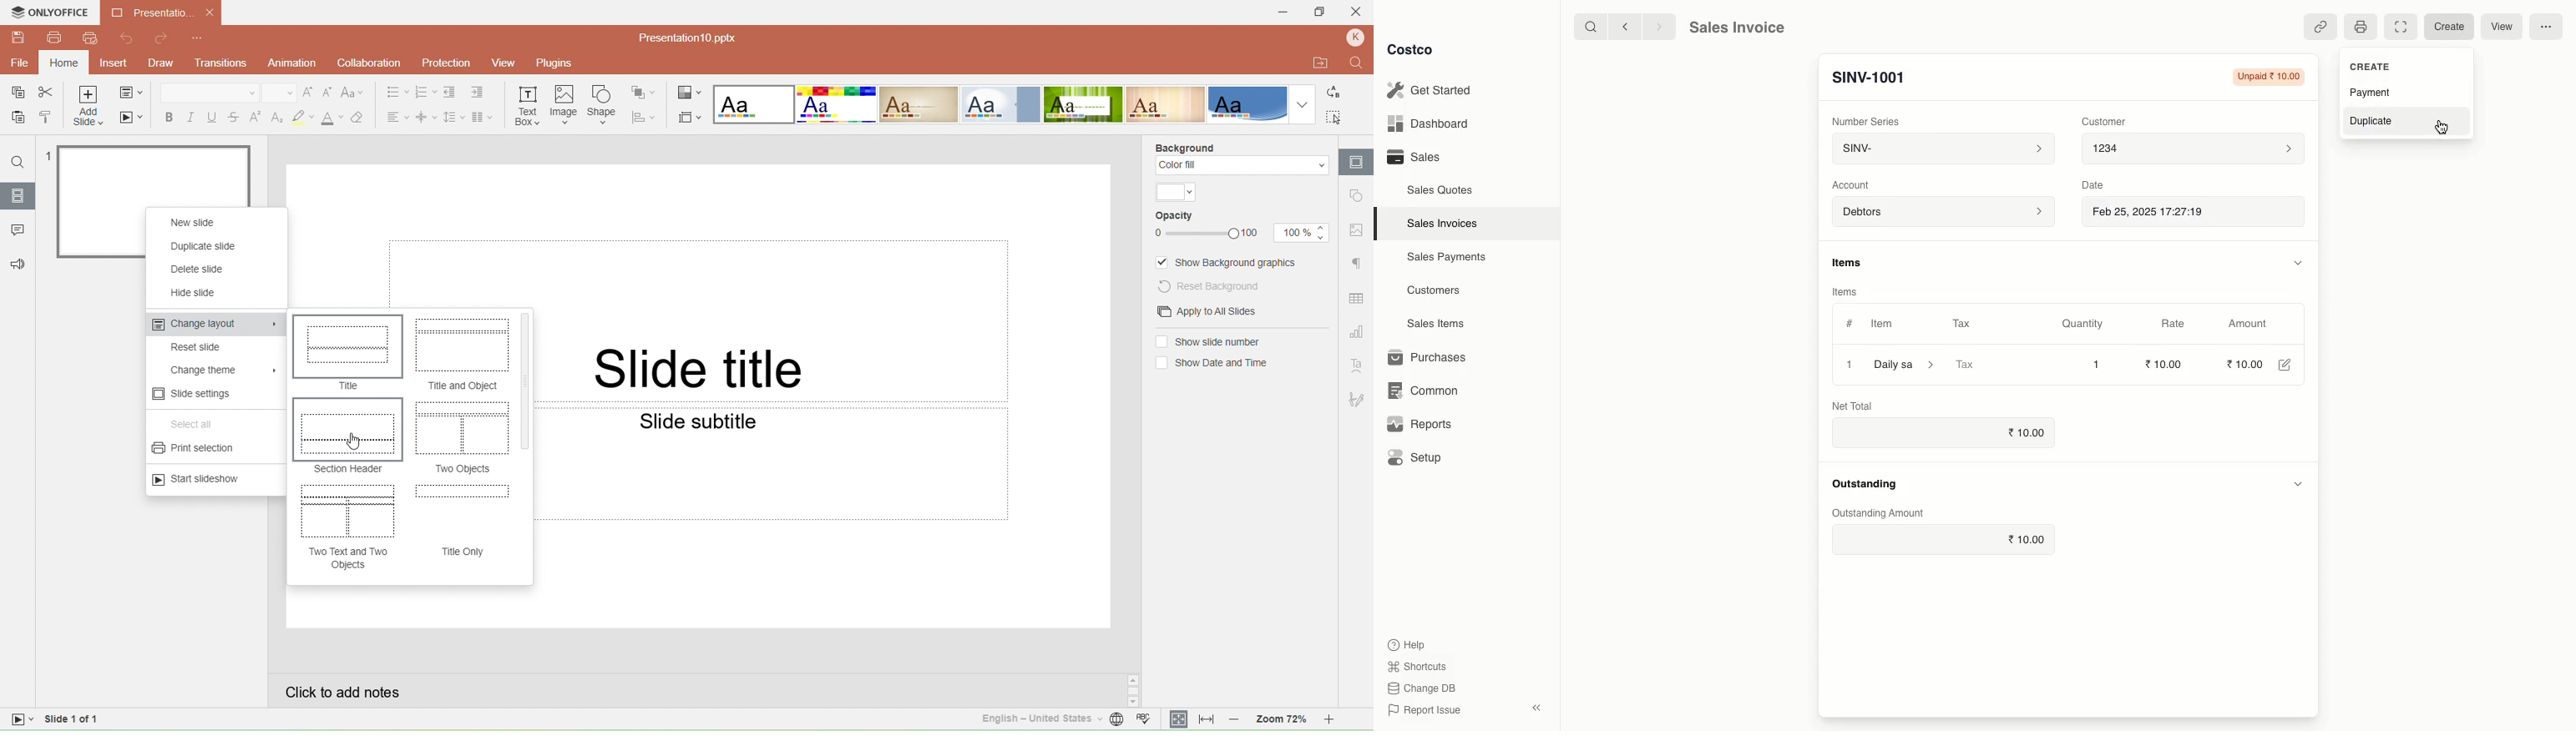 The height and width of the screenshot is (756, 2576). What do you see at coordinates (1248, 104) in the screenshot?
I see `Office` at bounding box center [1248, 104].